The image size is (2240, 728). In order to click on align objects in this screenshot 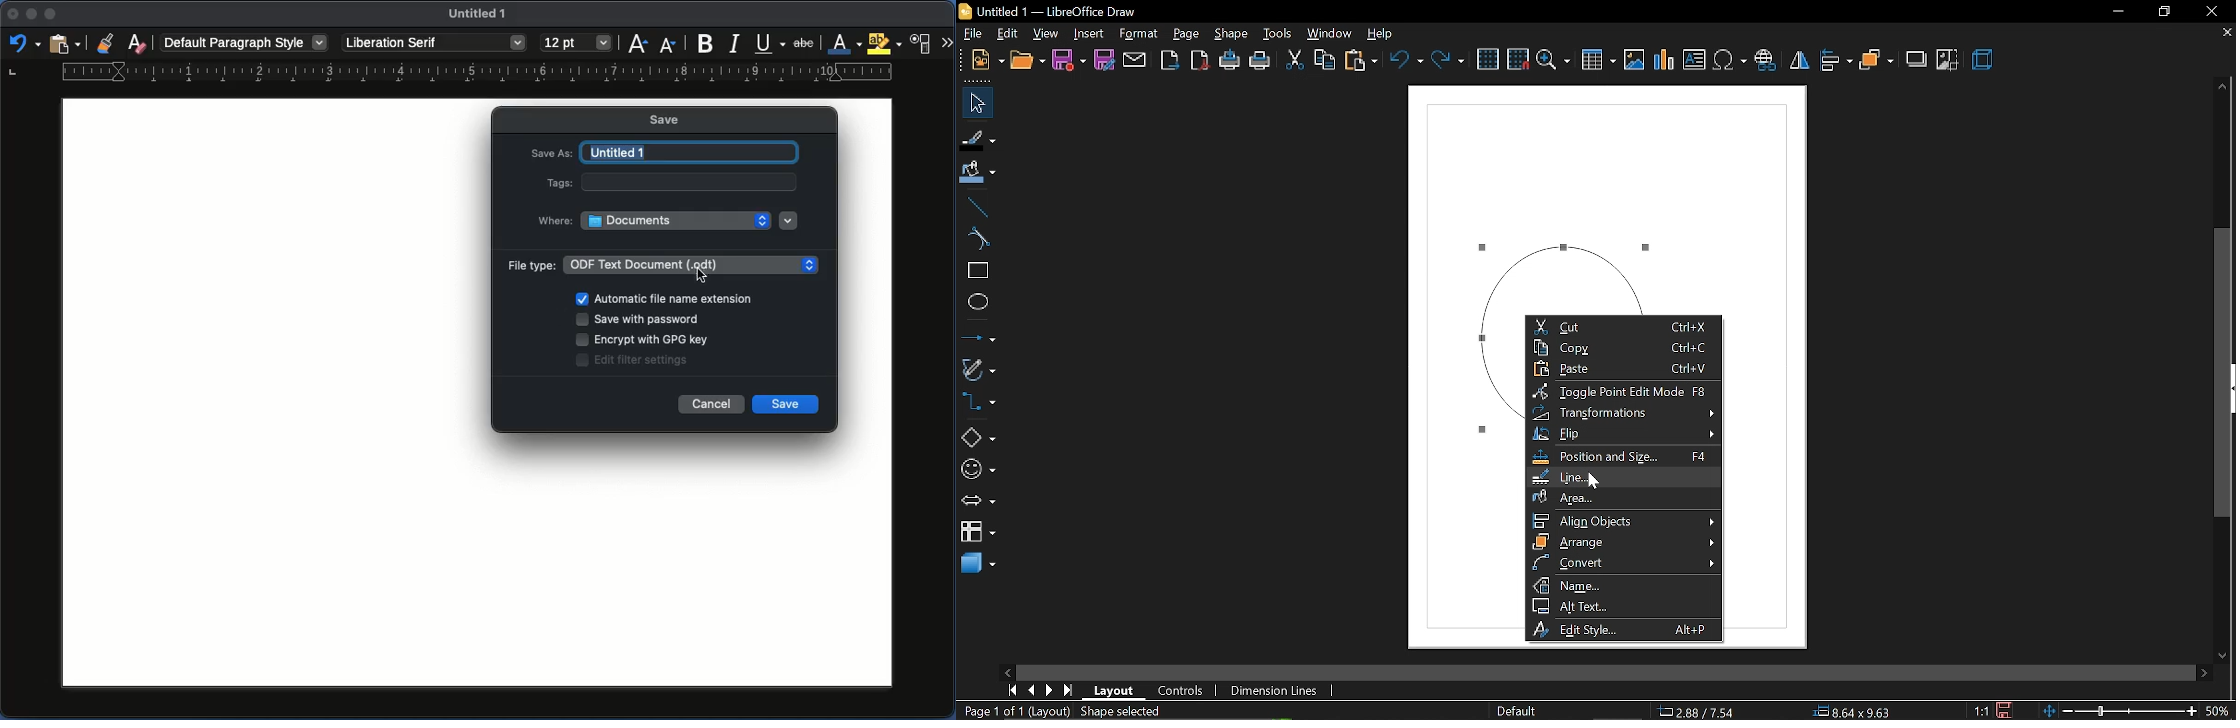, I will do `click(1625, 519)`.